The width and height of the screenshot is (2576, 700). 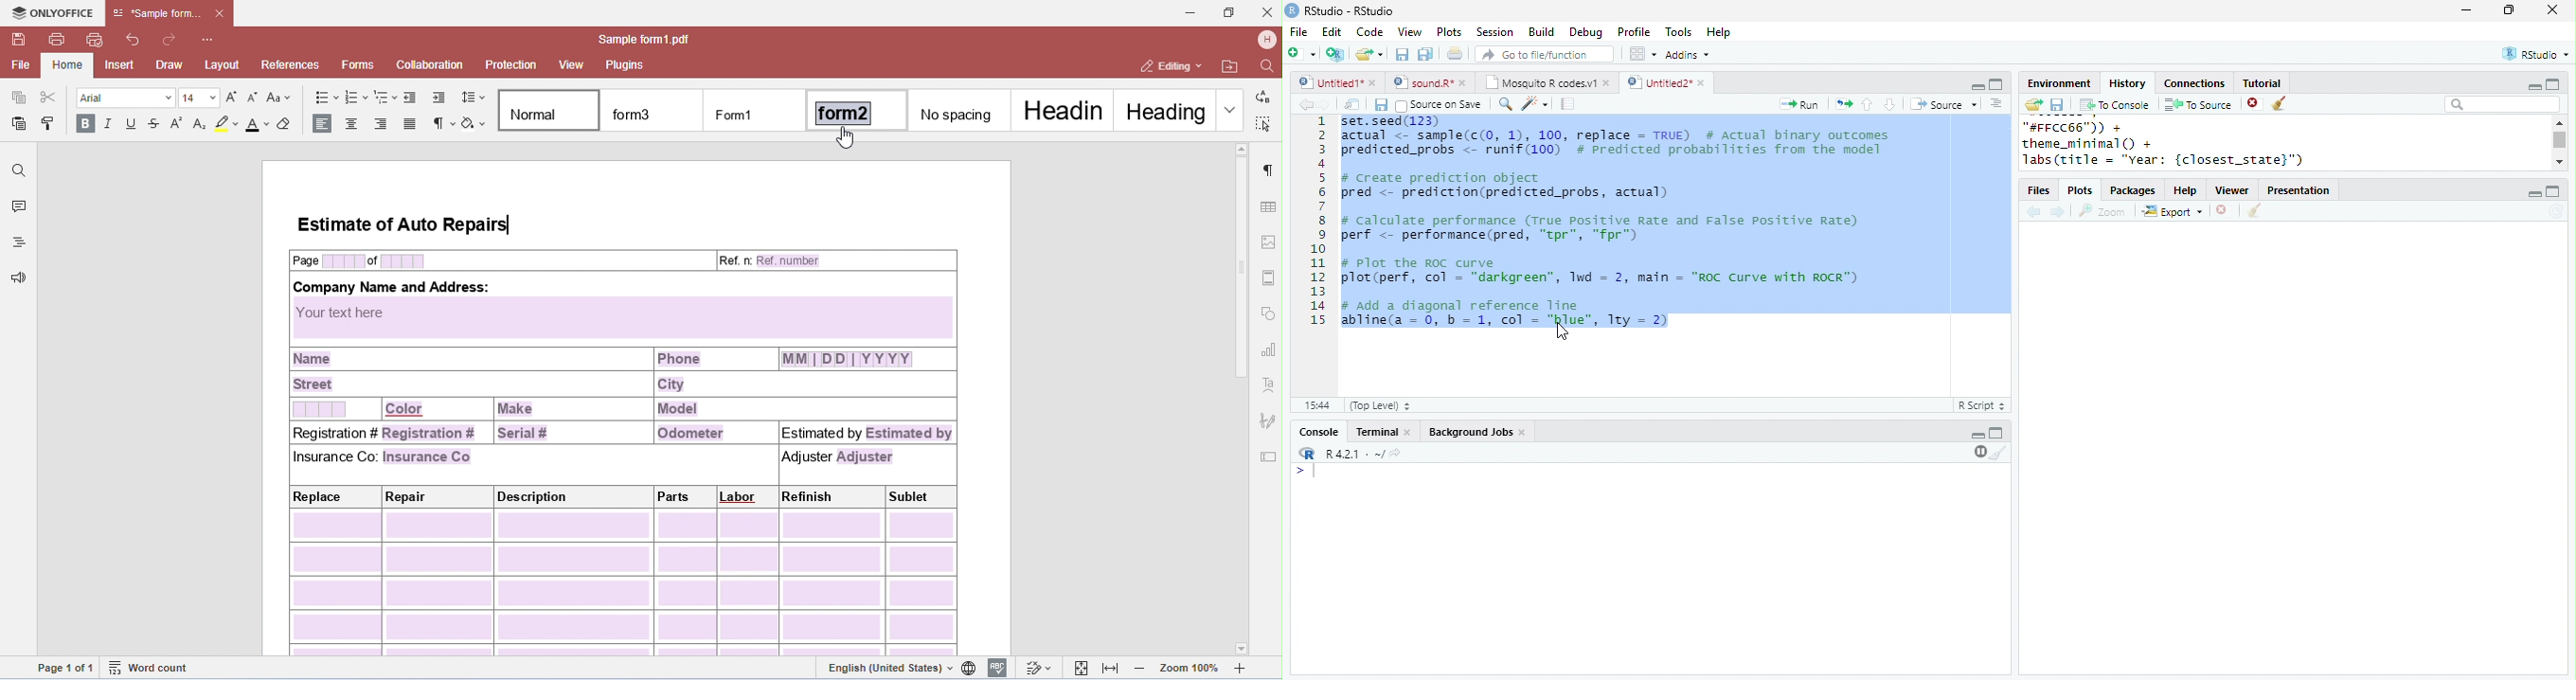 What do you see at coordinates (2198, 104) in the screenshot?
I see `To source` at bounding box center [2198, 104].